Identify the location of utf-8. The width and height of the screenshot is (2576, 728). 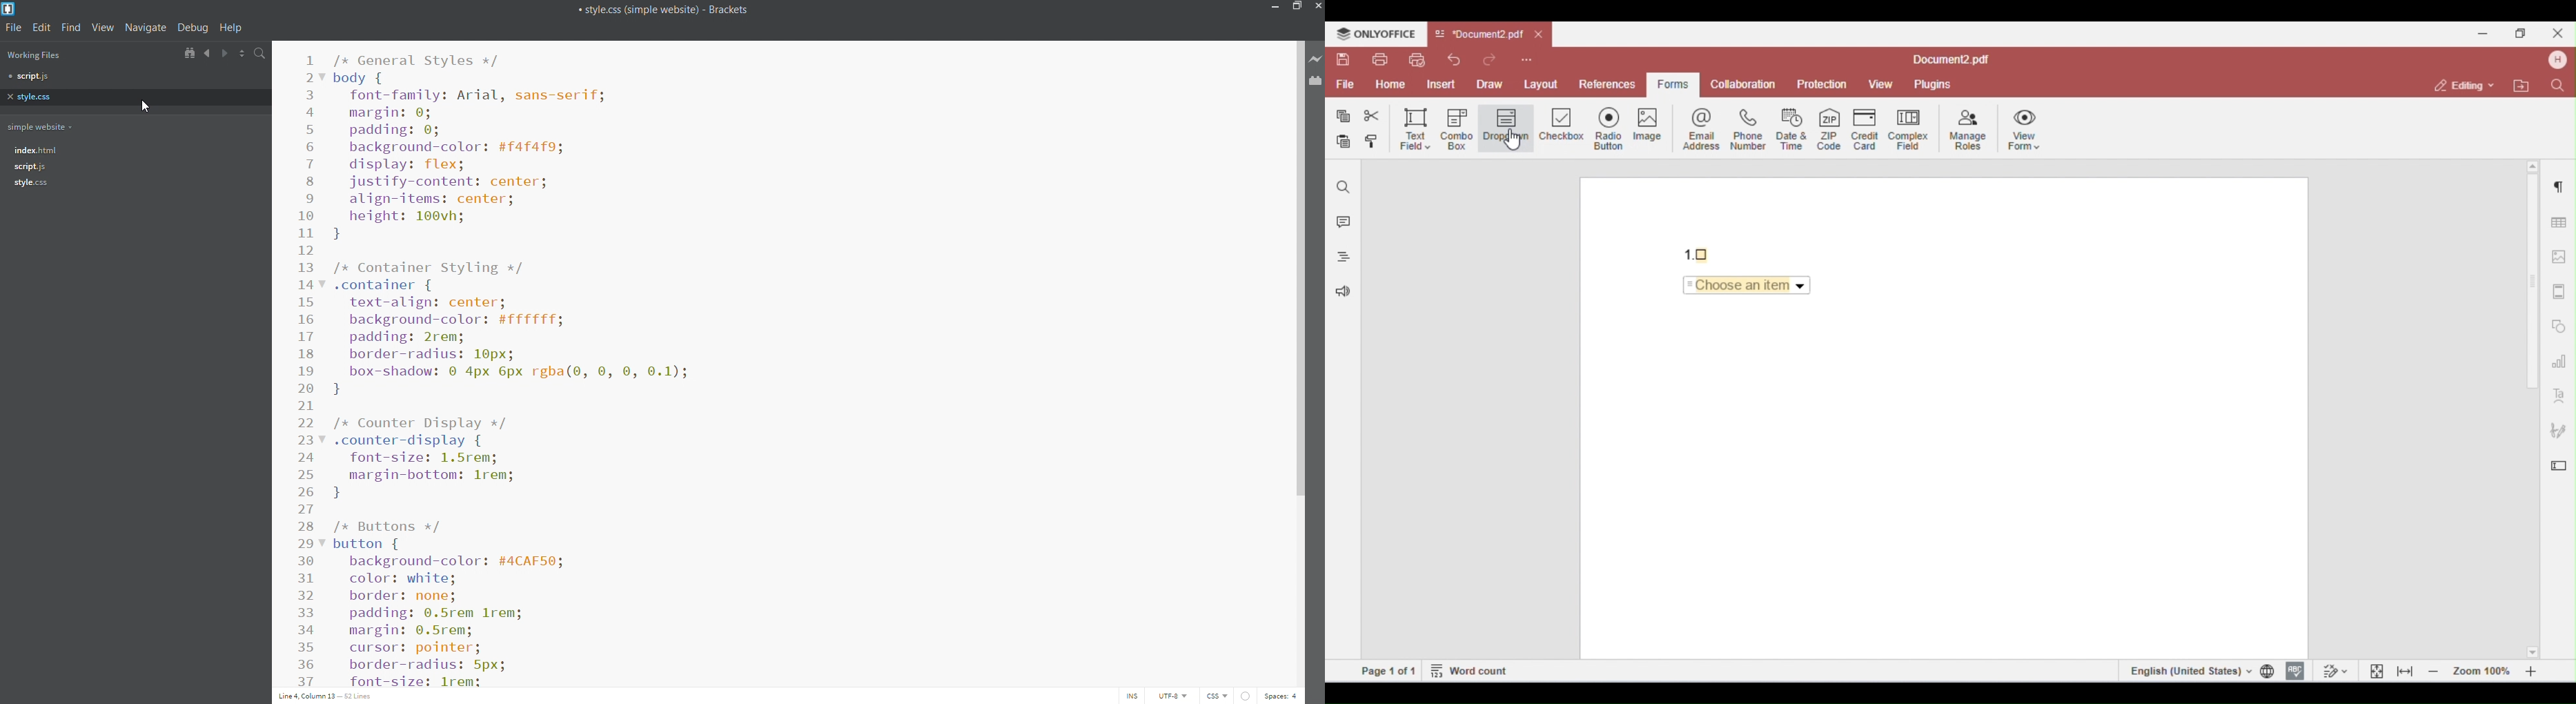
(1172, 695).